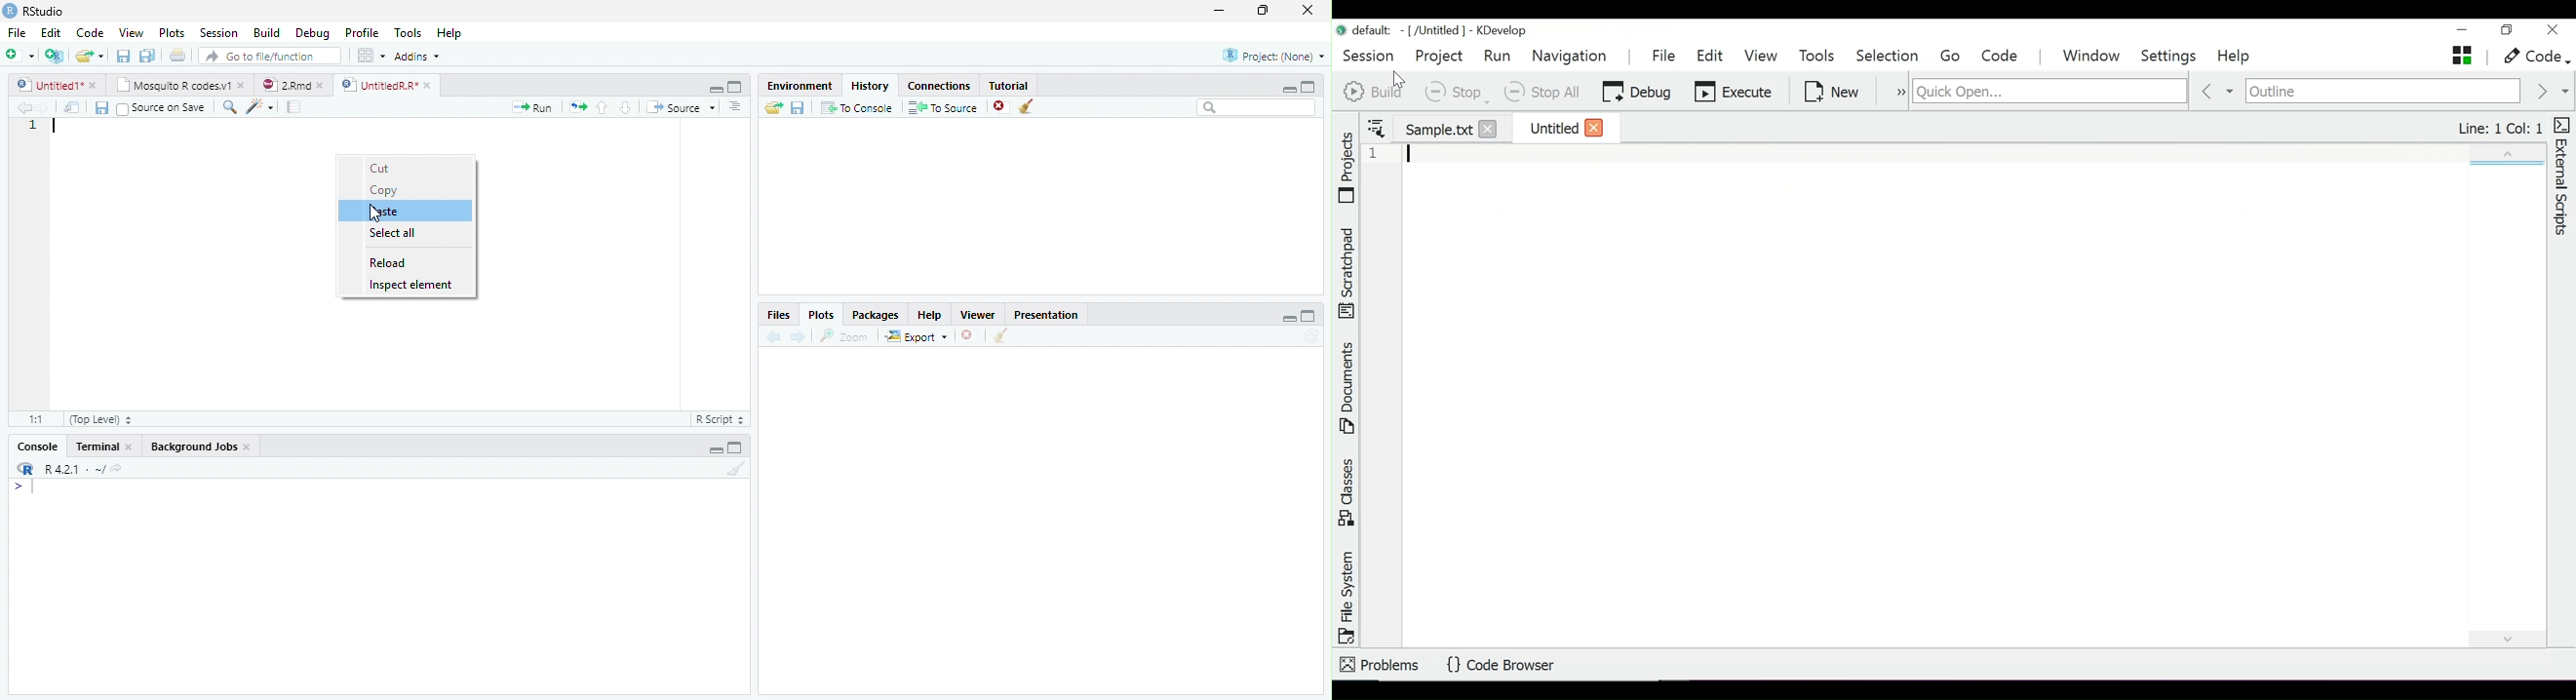  Describe the element at coordinates (1030, 106) in the screenshot. I see `Clean` at that location.